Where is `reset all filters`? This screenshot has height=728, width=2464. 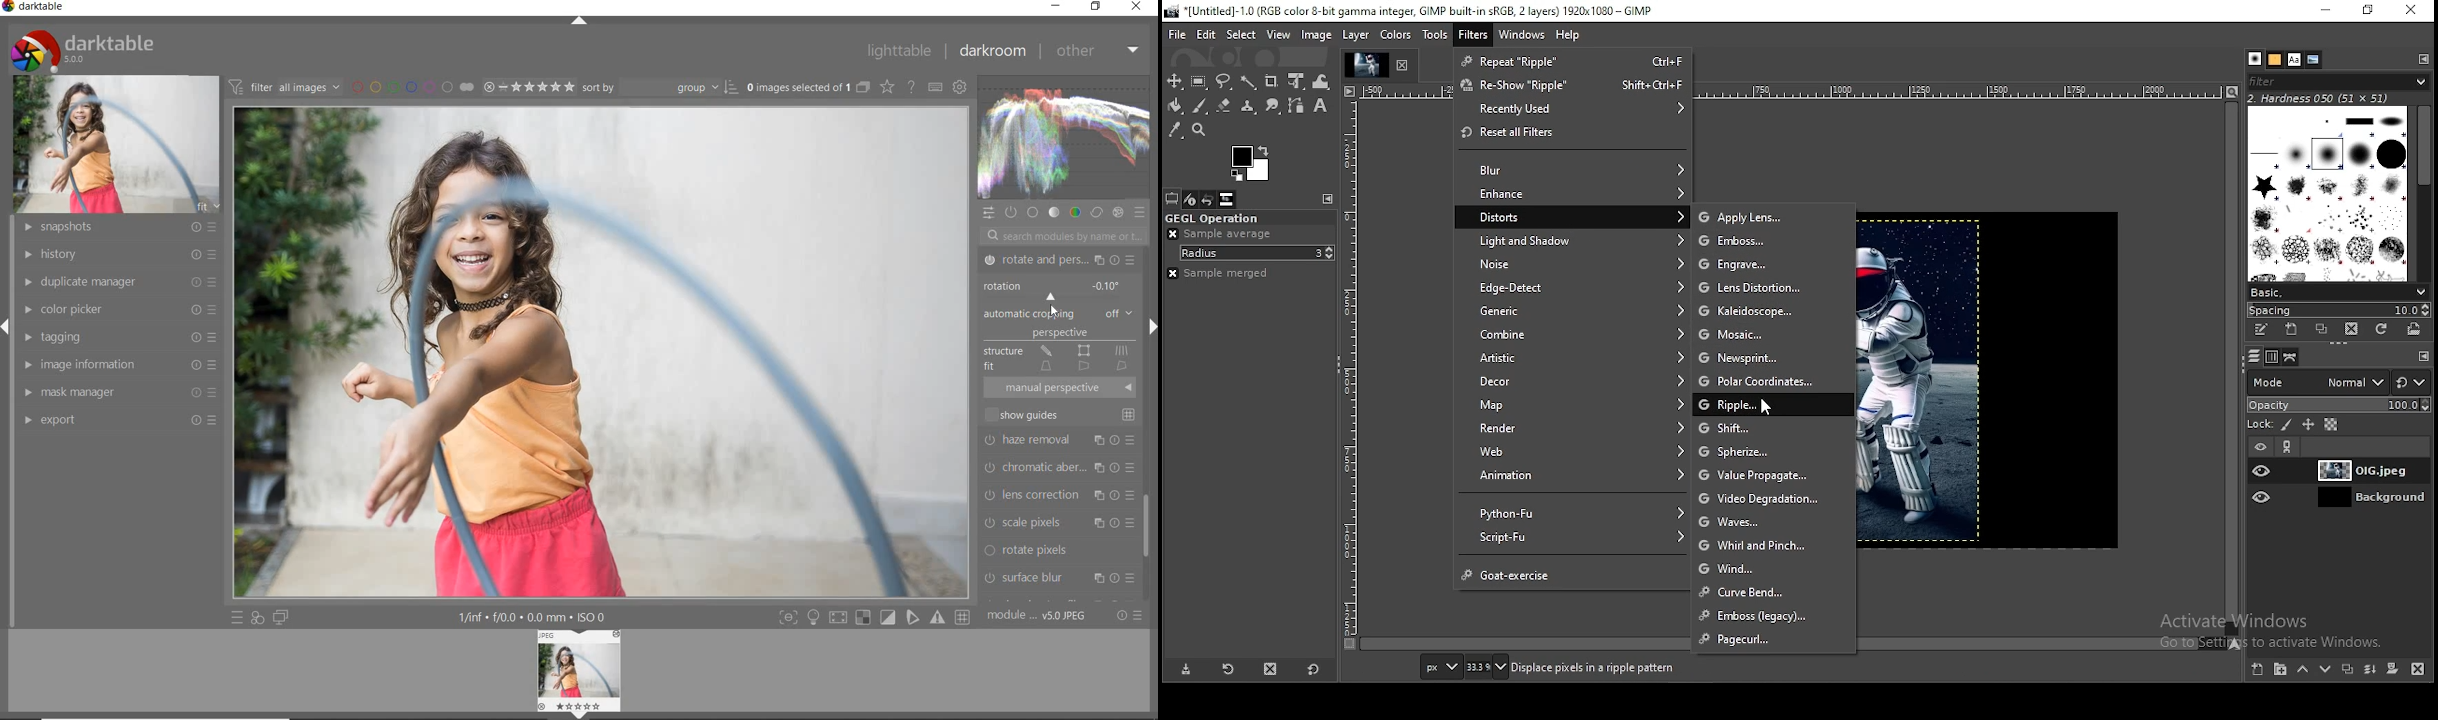
reset all filters is located at coordinates (1576, 136).